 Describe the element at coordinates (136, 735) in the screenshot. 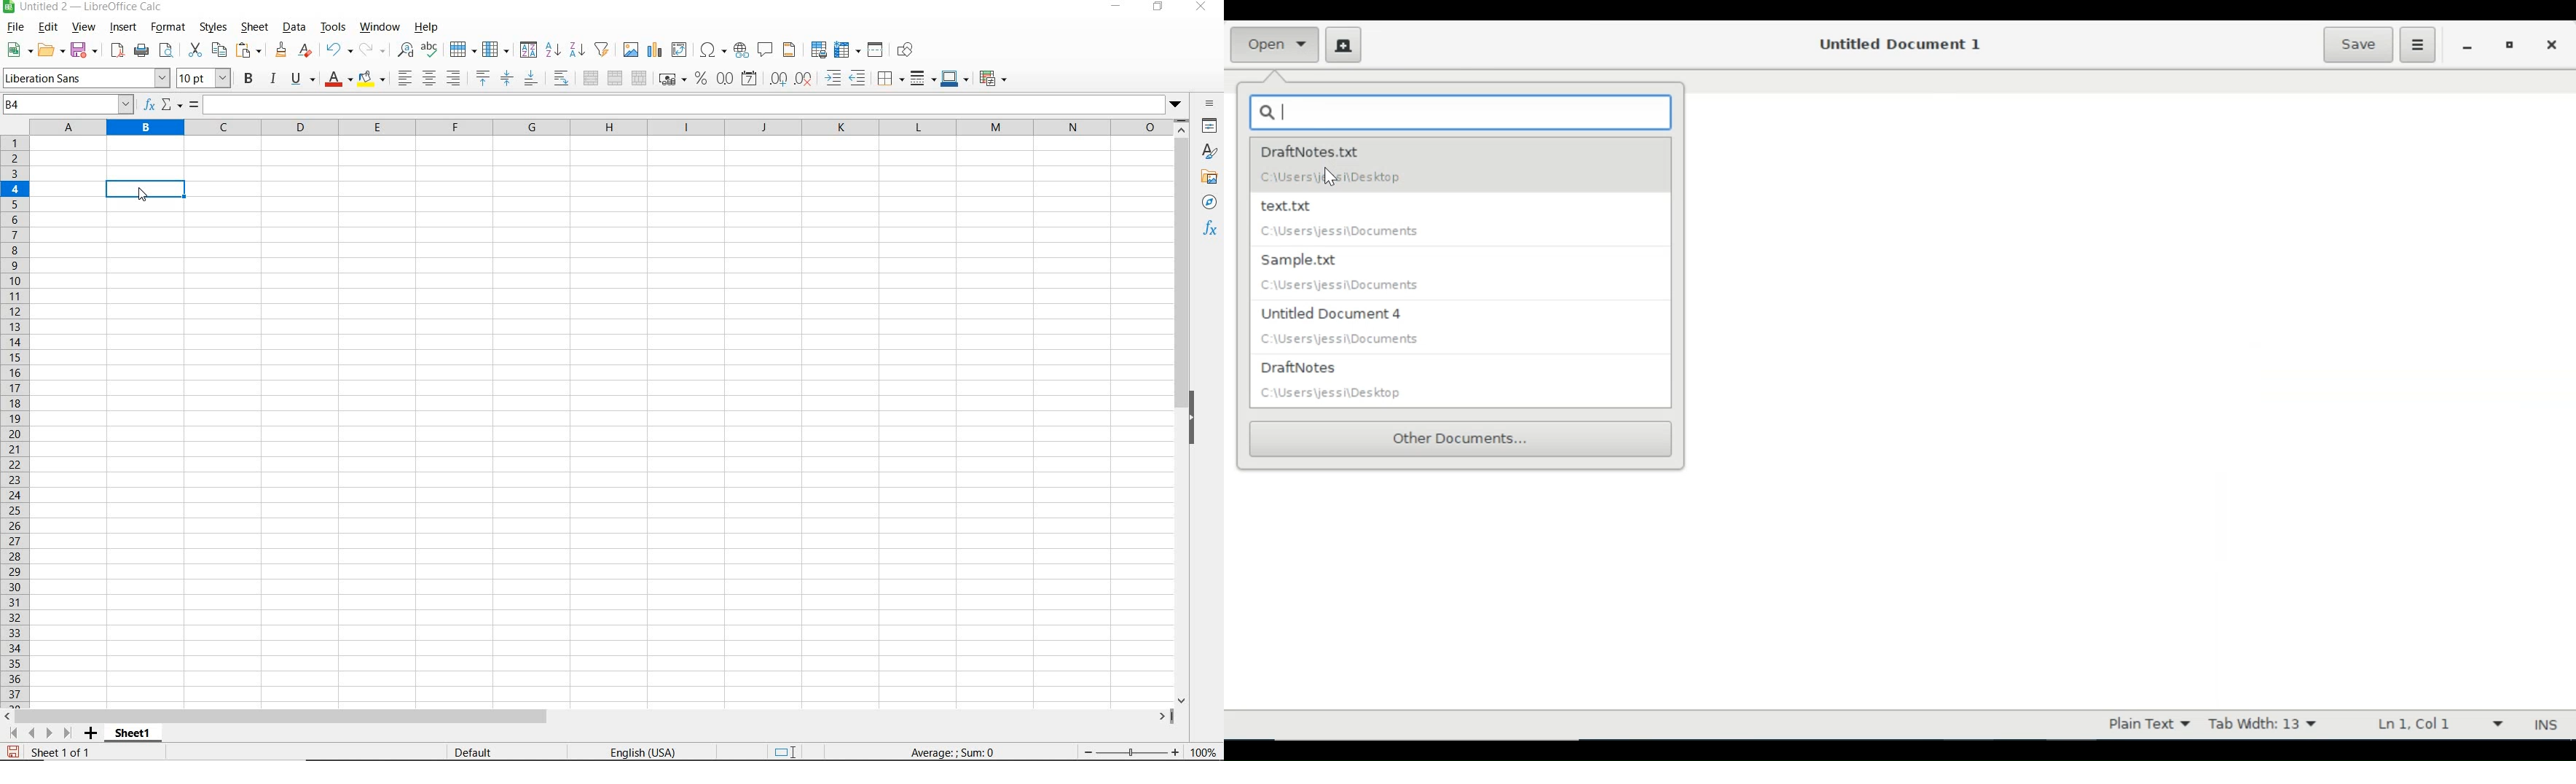

I see `sheet1` at that location.